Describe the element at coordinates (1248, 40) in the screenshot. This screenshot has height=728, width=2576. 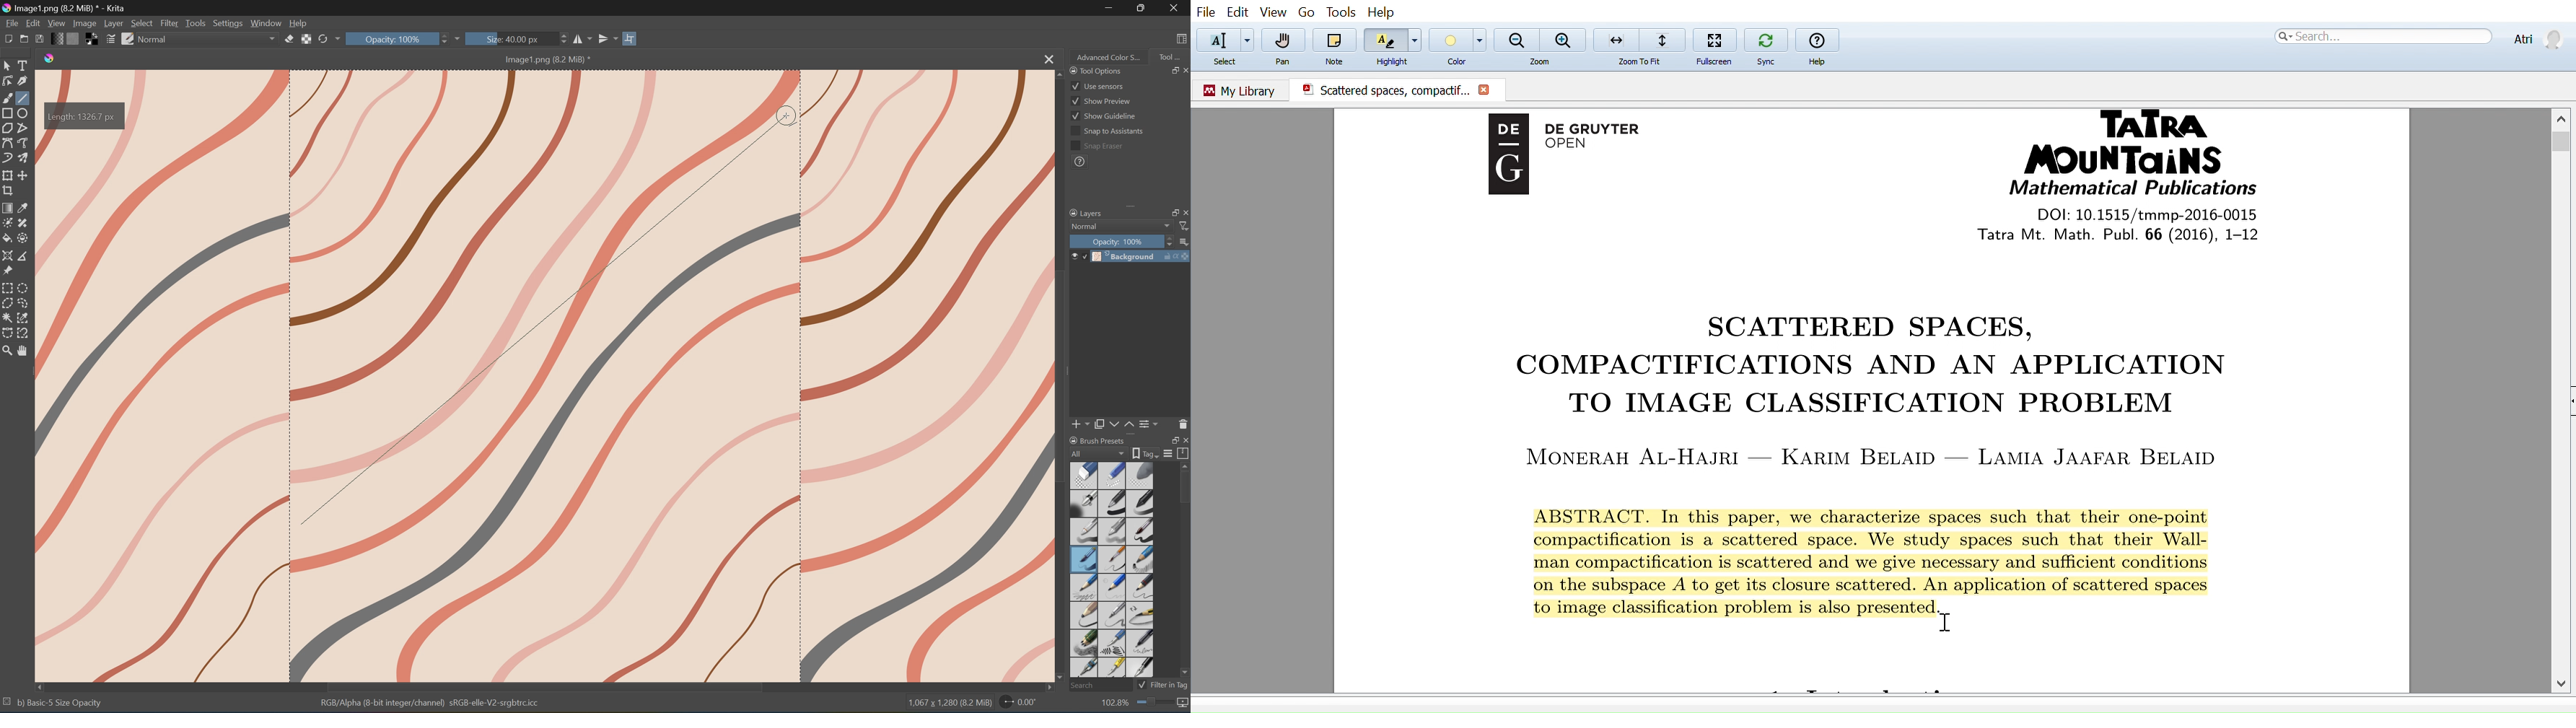
I see `Add text options` at that location.